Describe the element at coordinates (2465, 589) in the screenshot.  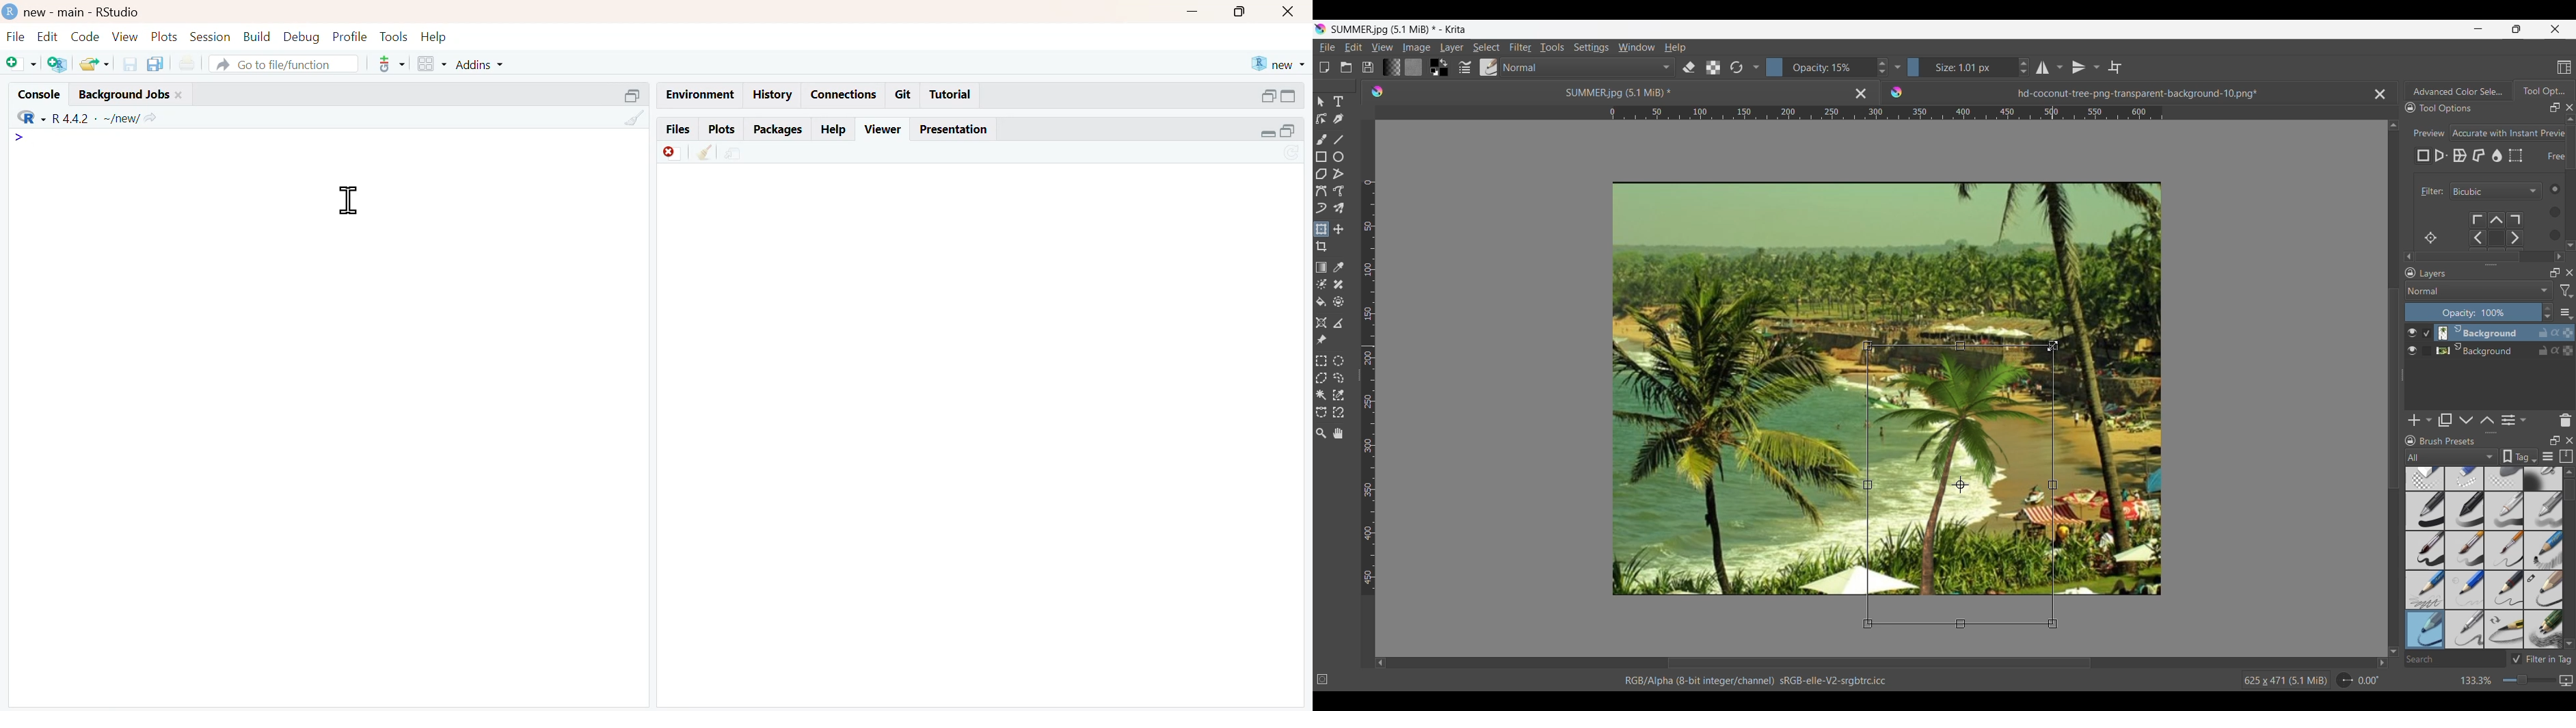
I see `pencil 1 - hard` at that location.